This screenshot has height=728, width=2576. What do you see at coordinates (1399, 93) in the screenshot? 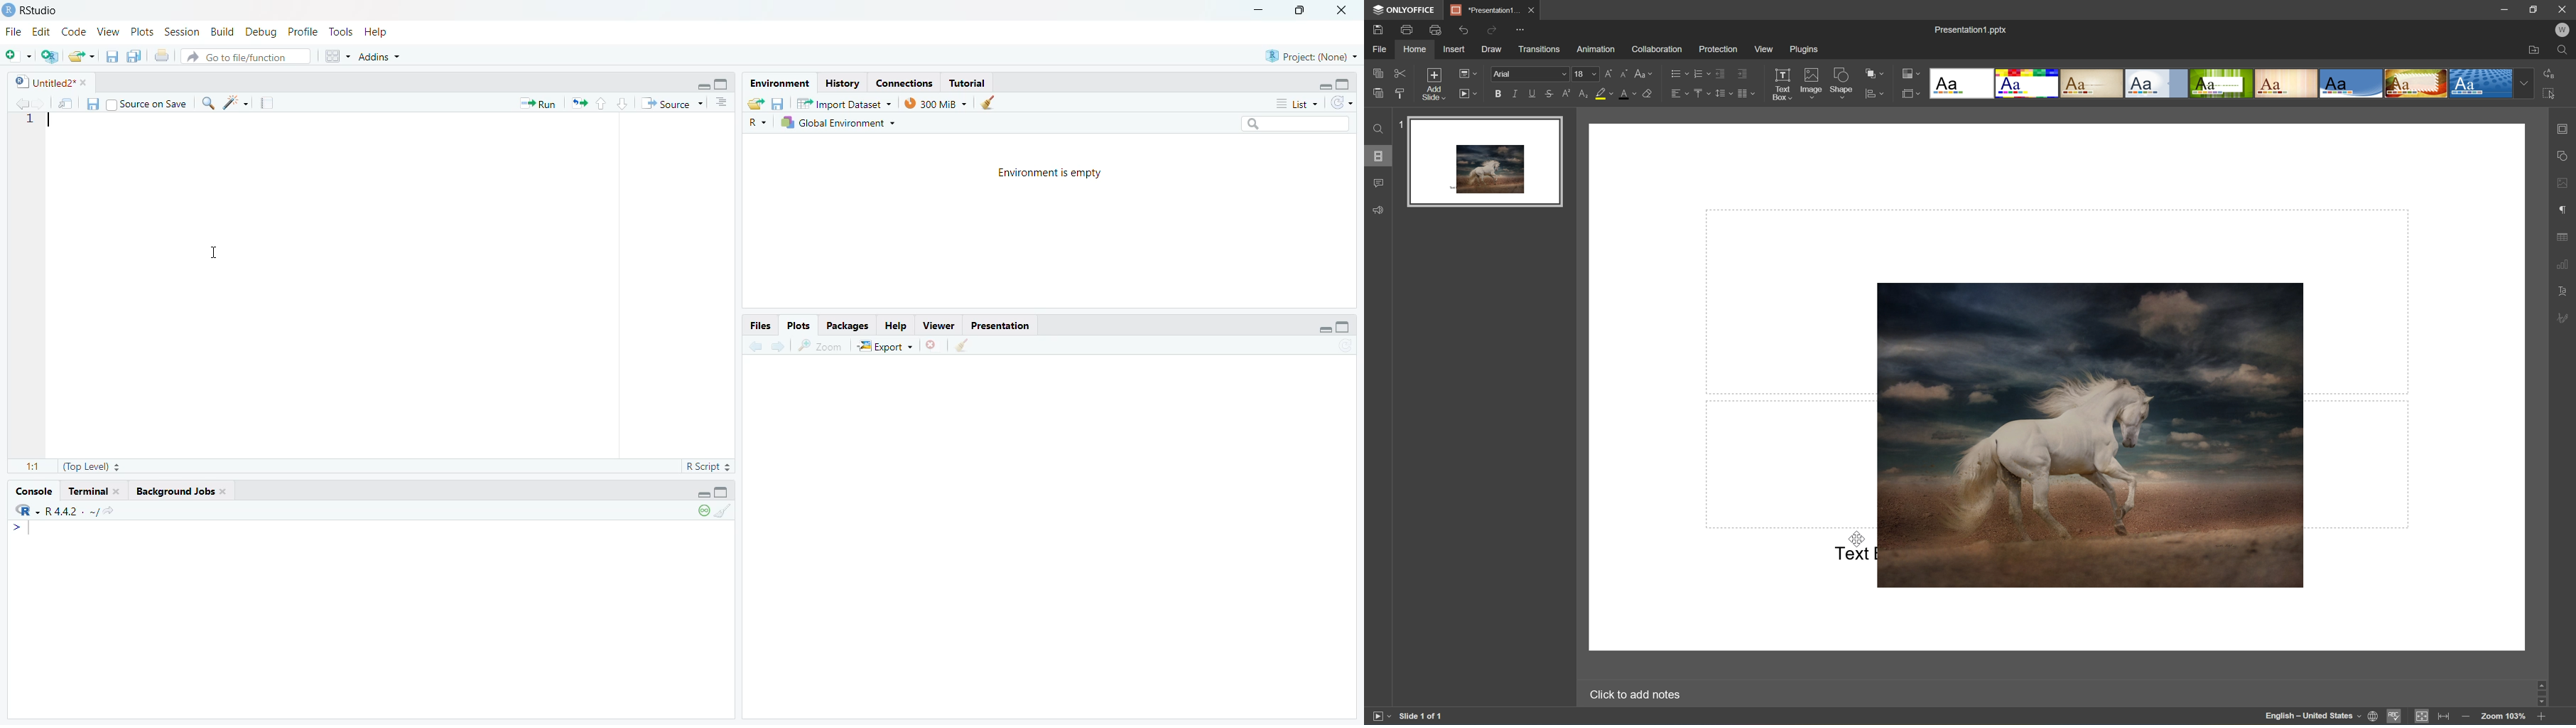
I see `Copy style` at bounding box center [1399, 93].